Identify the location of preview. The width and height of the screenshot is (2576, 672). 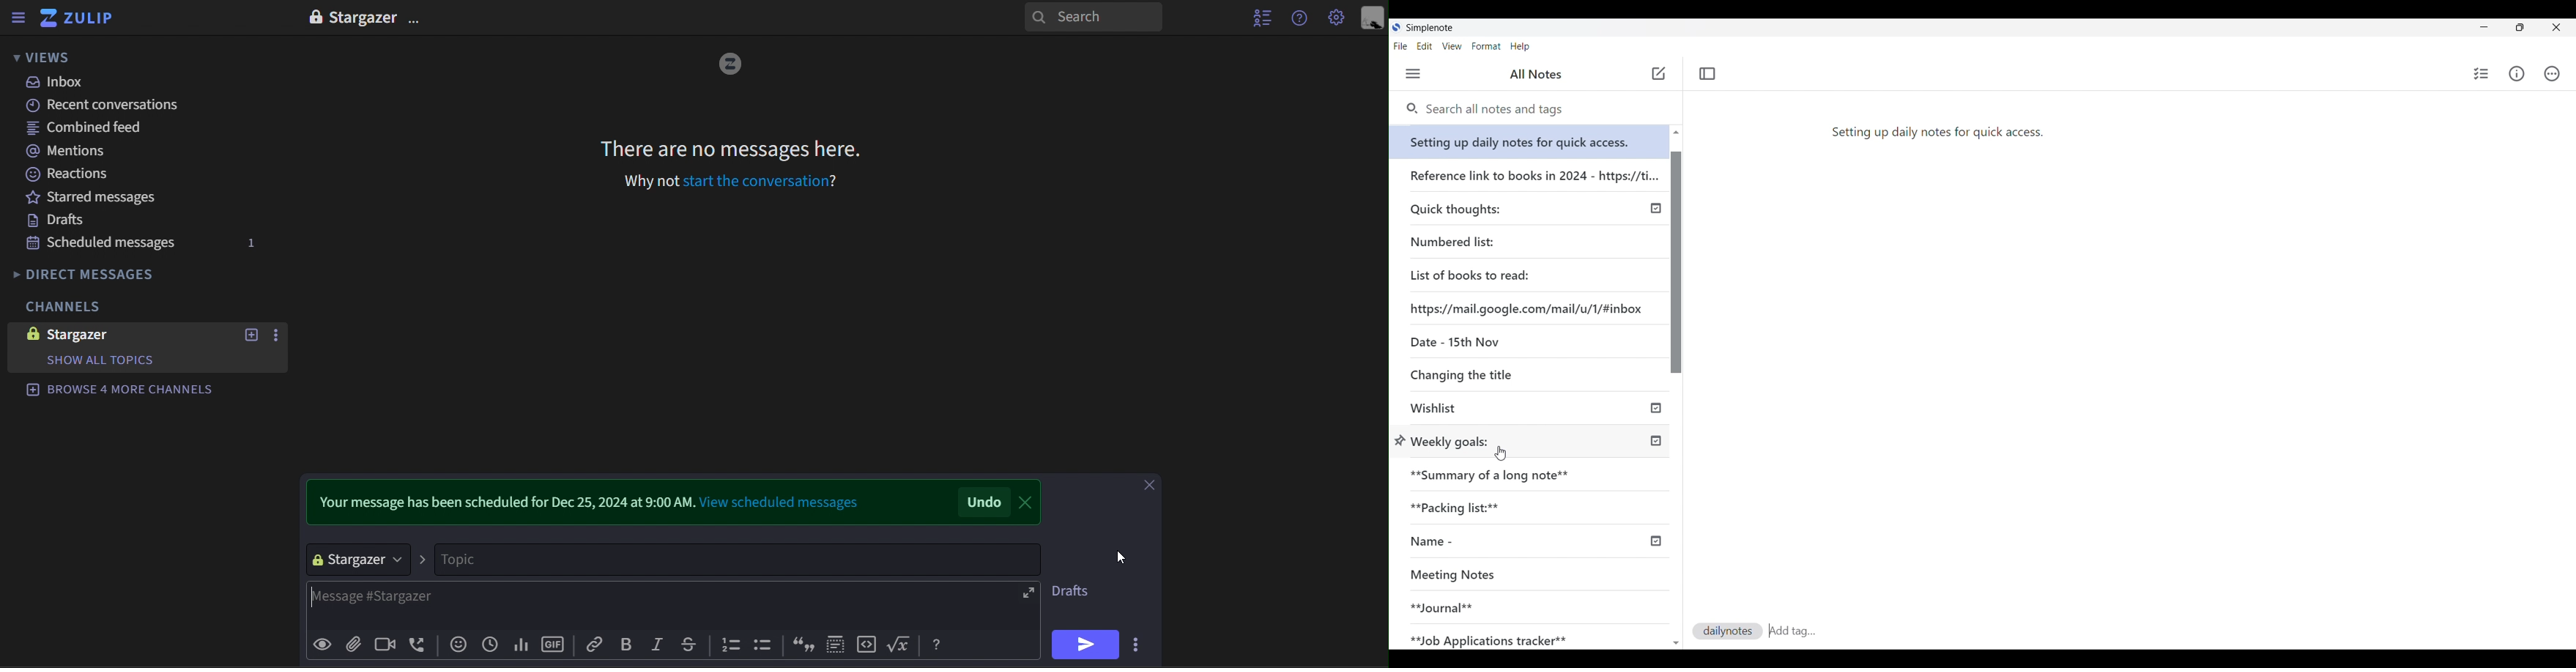
(323, 644).